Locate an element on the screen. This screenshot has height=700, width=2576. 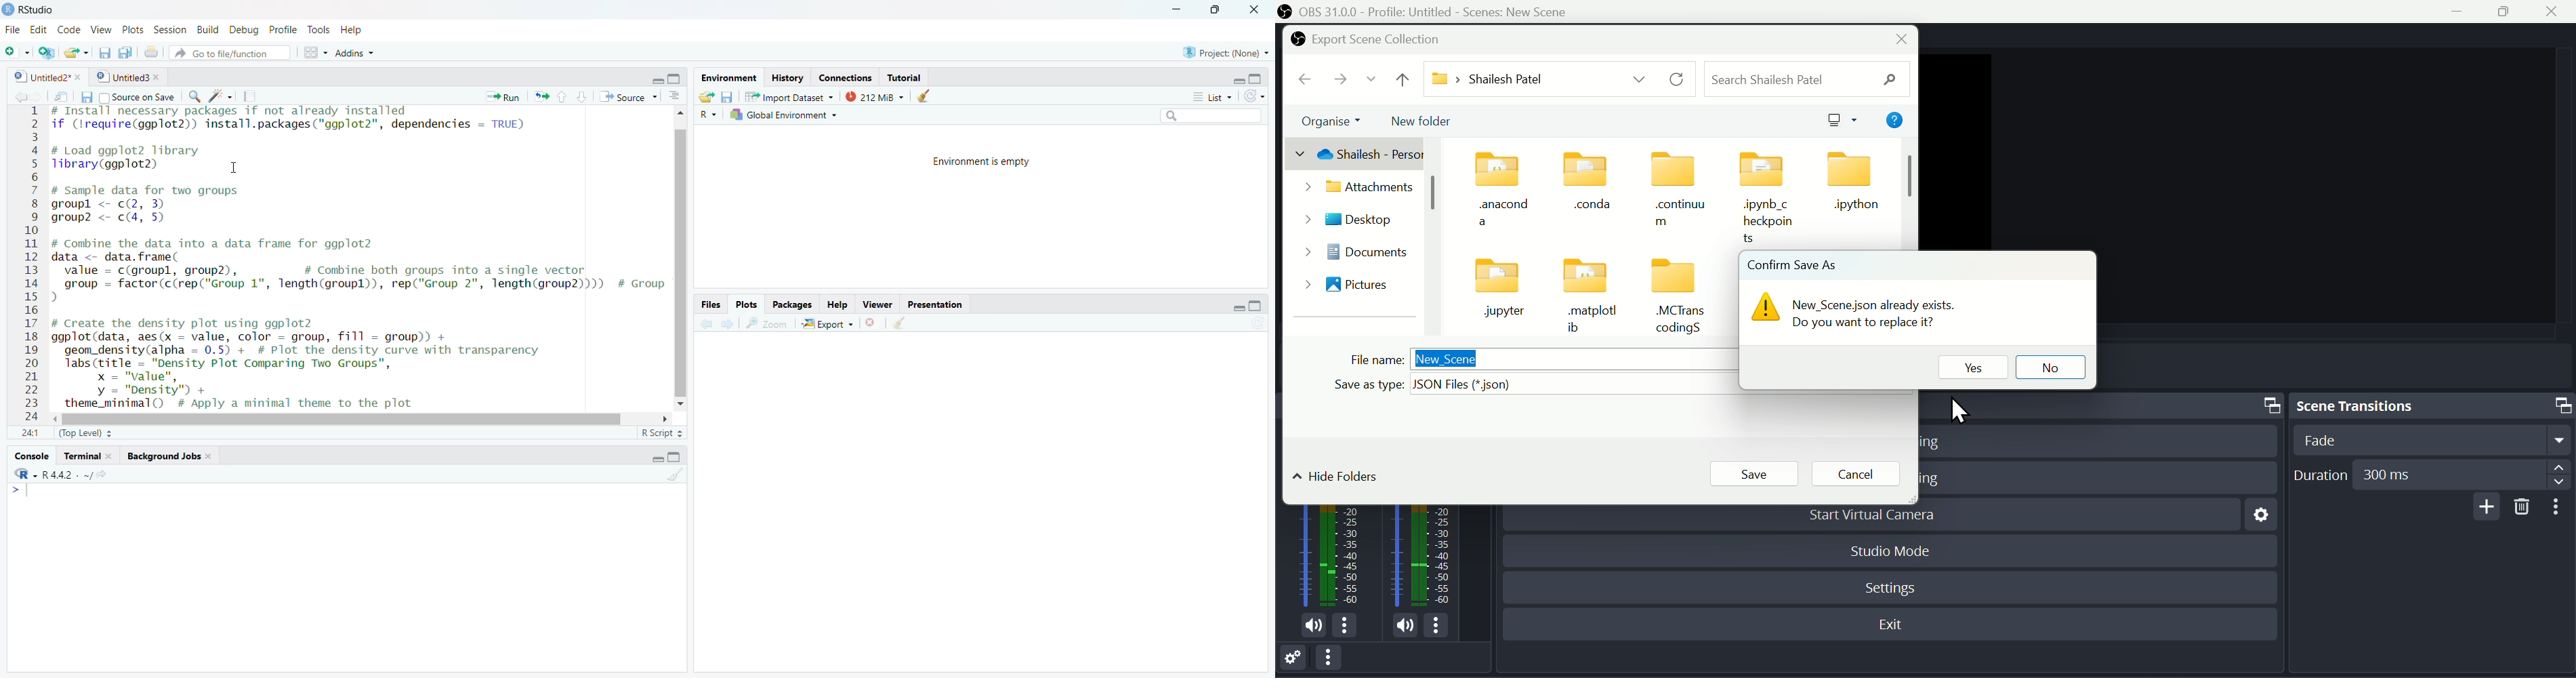
RS audio is located at coordinates (31, 10).